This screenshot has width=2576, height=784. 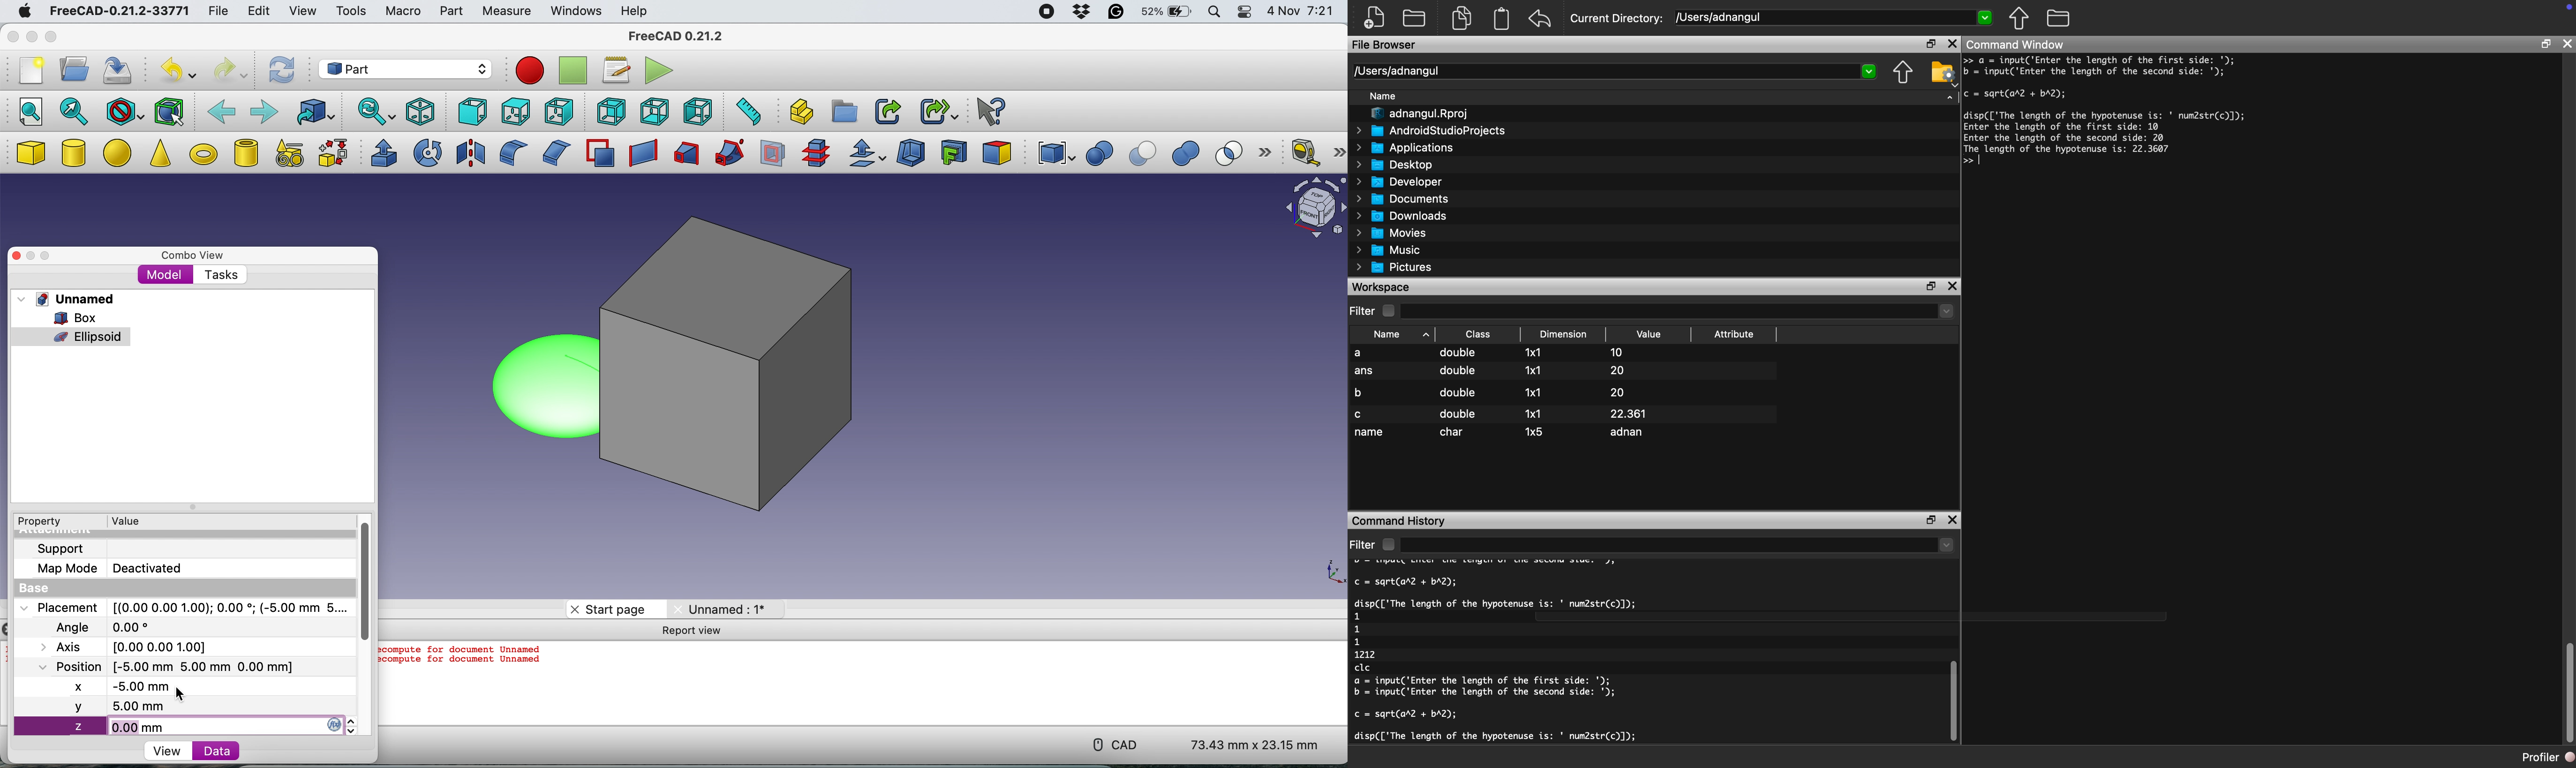 What do you see at coordinates (404, 68) in the screenshot?
I see `workbench` at bounding box center [404, 68].